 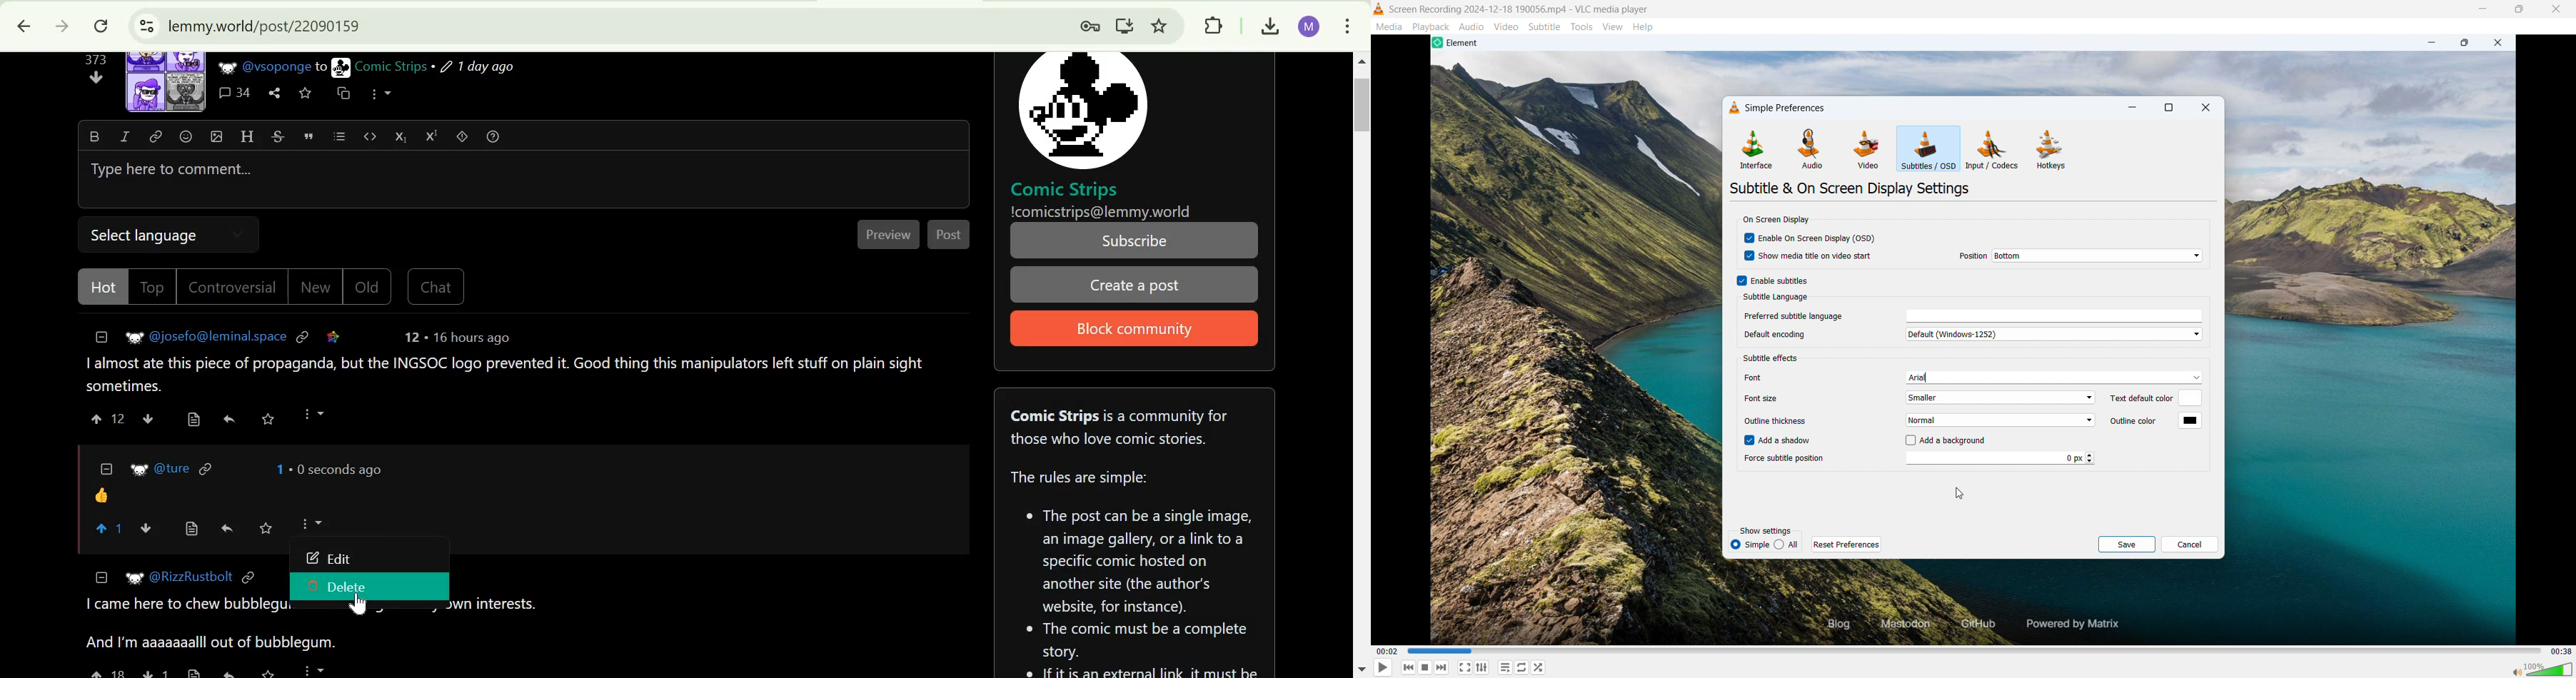 What do you see at coordinates (129, 339) in the screenshot?
I see `picture` at bounding box center [129, 339].